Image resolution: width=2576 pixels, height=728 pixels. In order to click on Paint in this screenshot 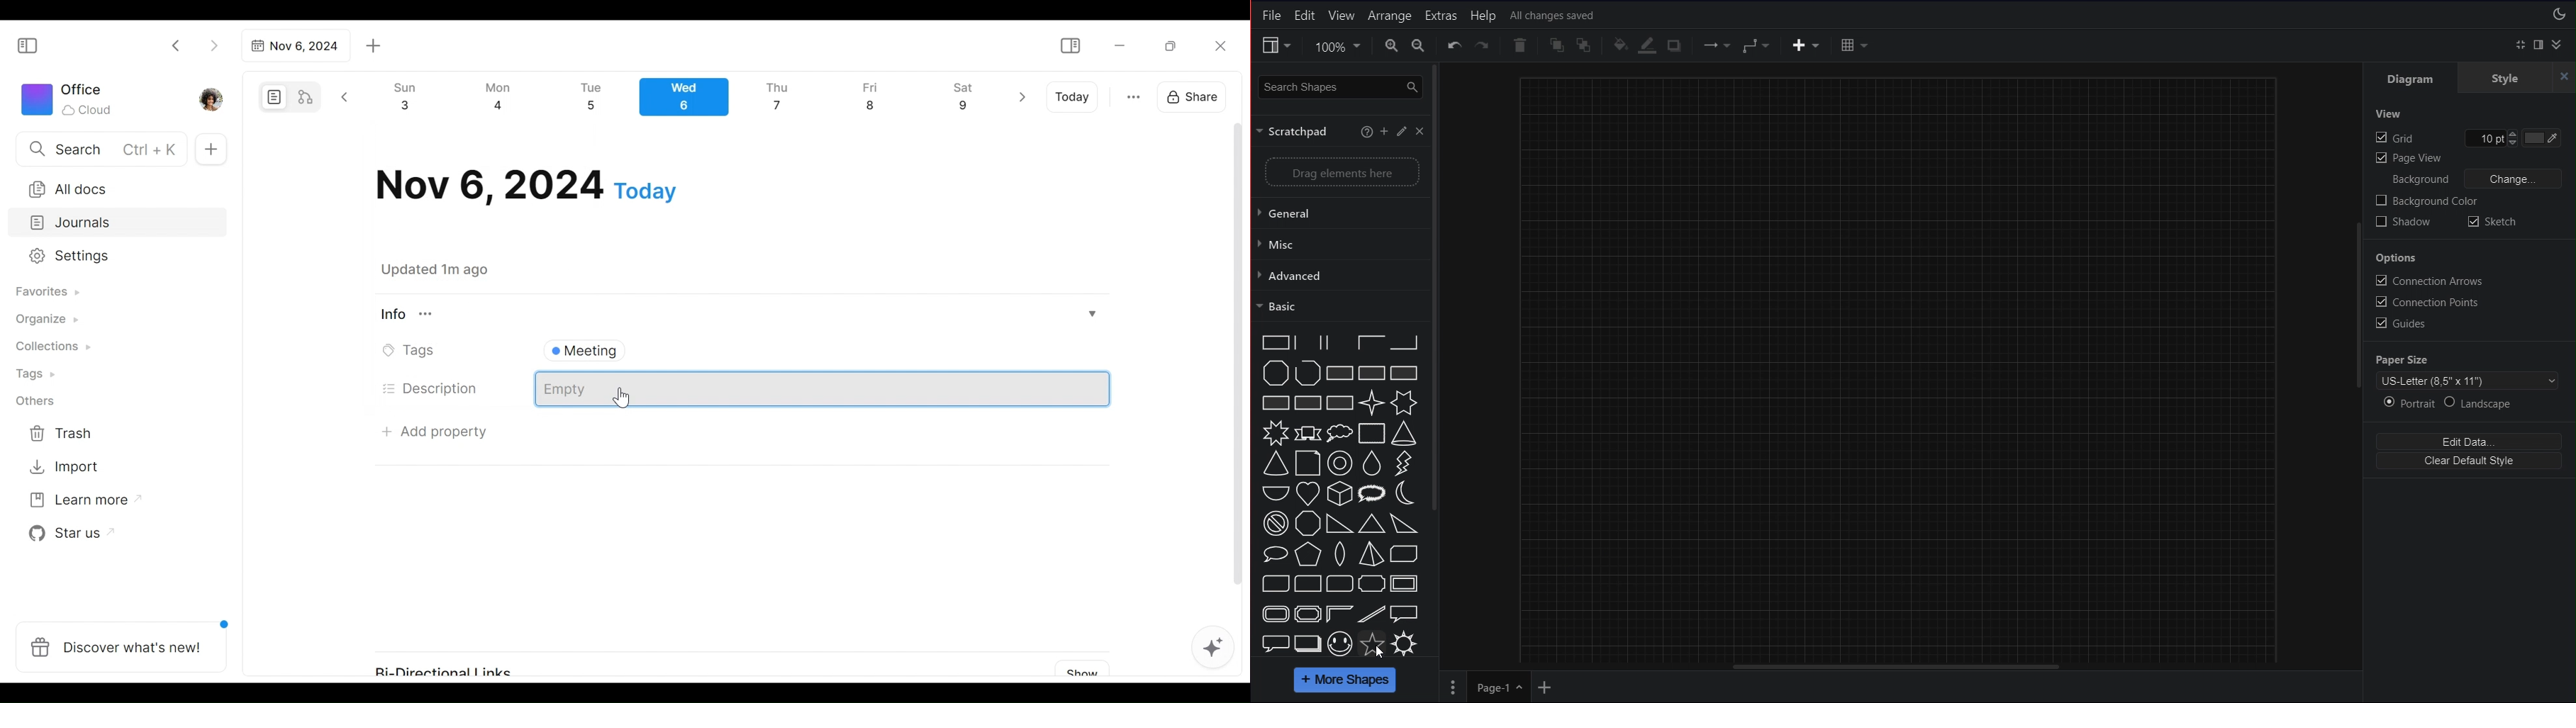, I will do `click(1621, 43)`.